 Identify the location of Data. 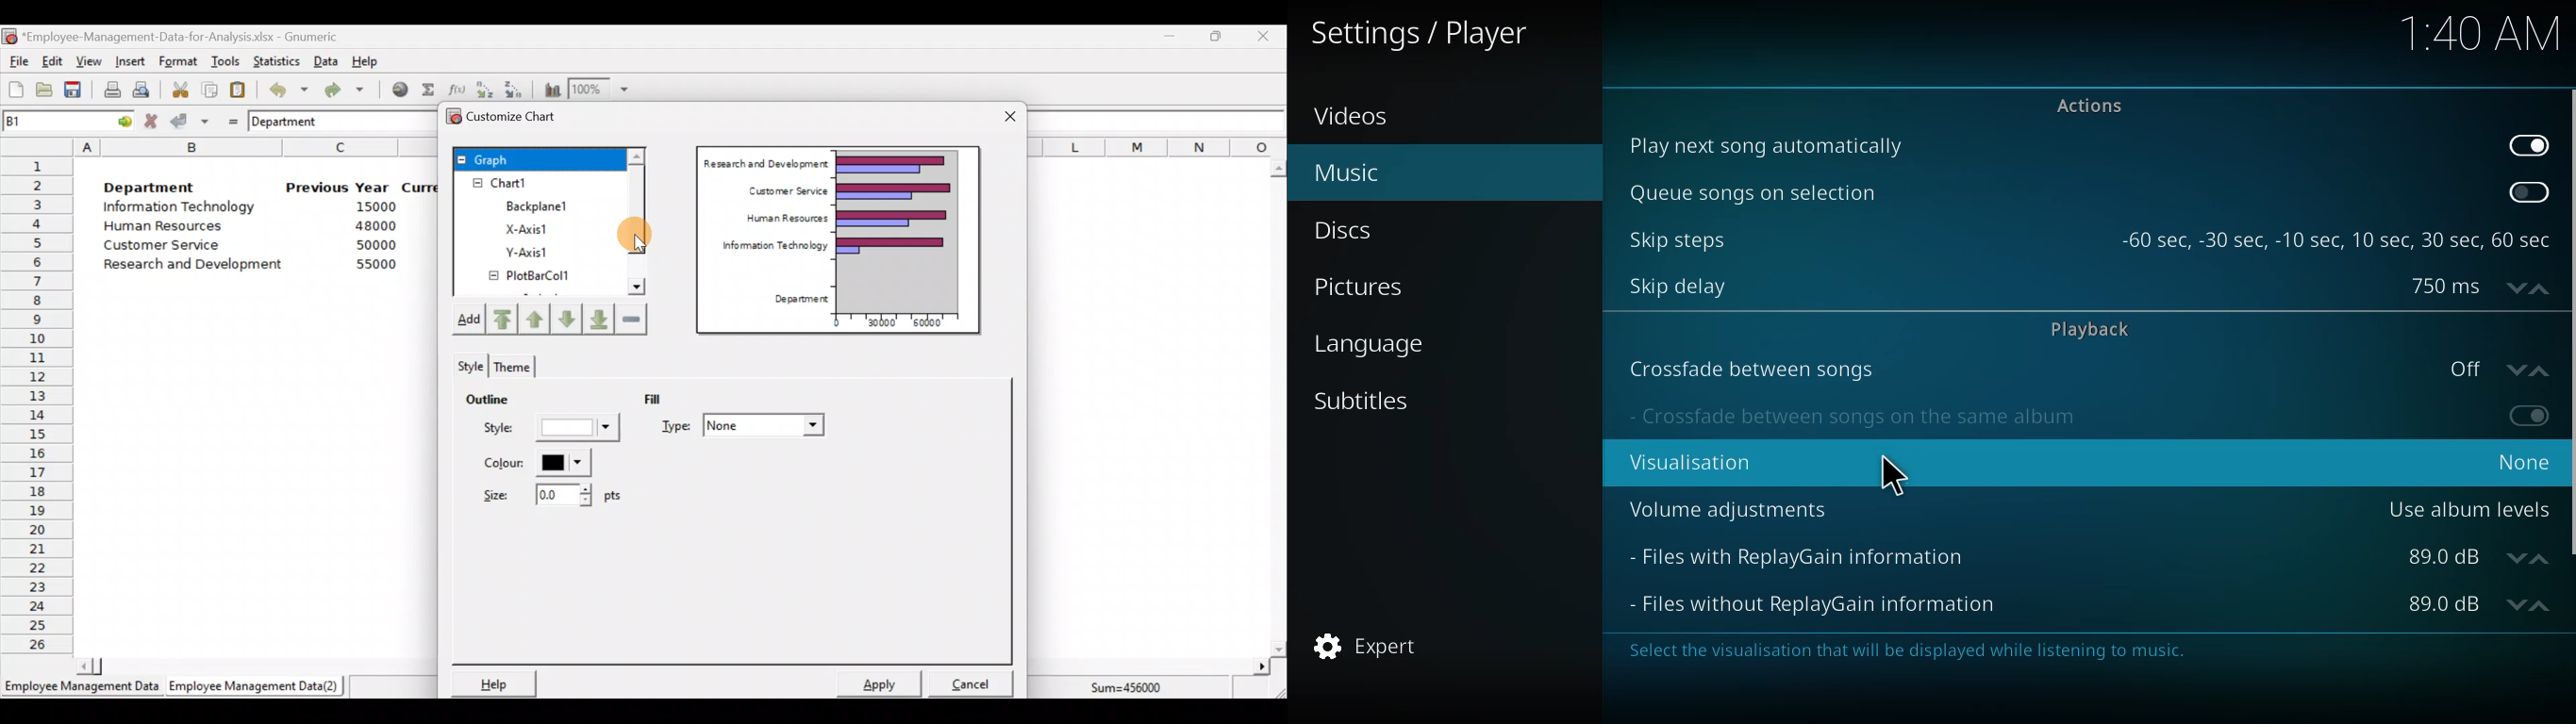
(326, 61).